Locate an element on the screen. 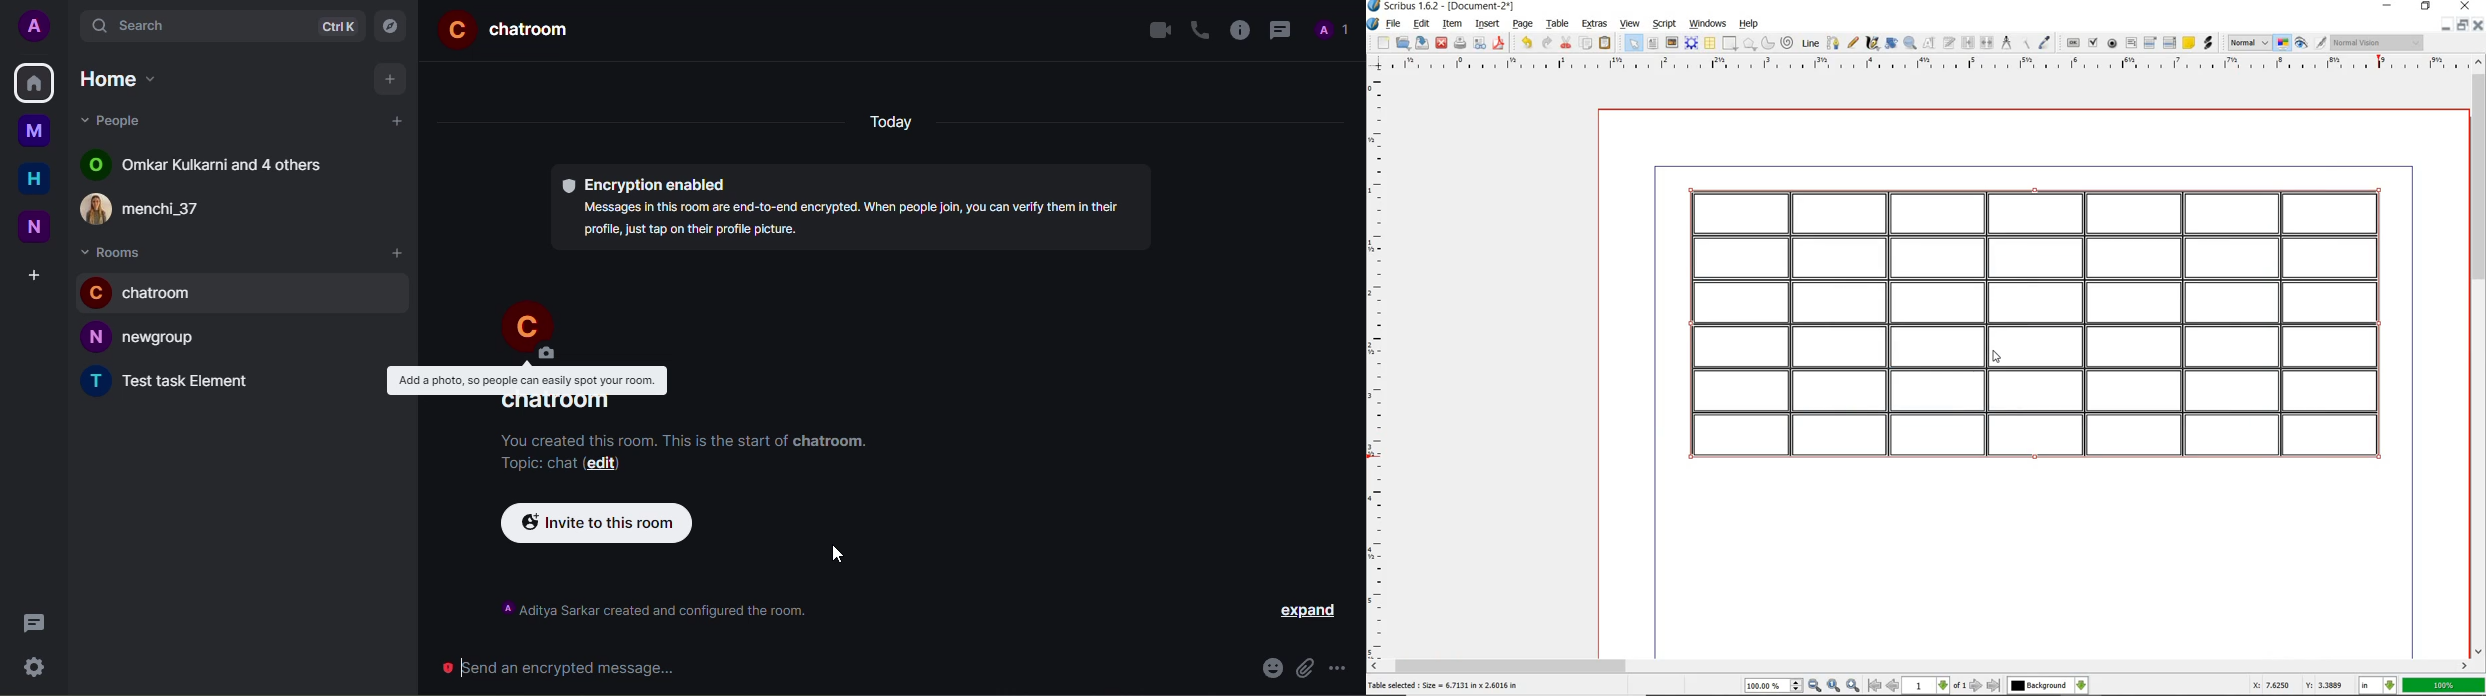 The height and width of the screenshot is (700, 2492). shape is located at coordinates (1730, 44).